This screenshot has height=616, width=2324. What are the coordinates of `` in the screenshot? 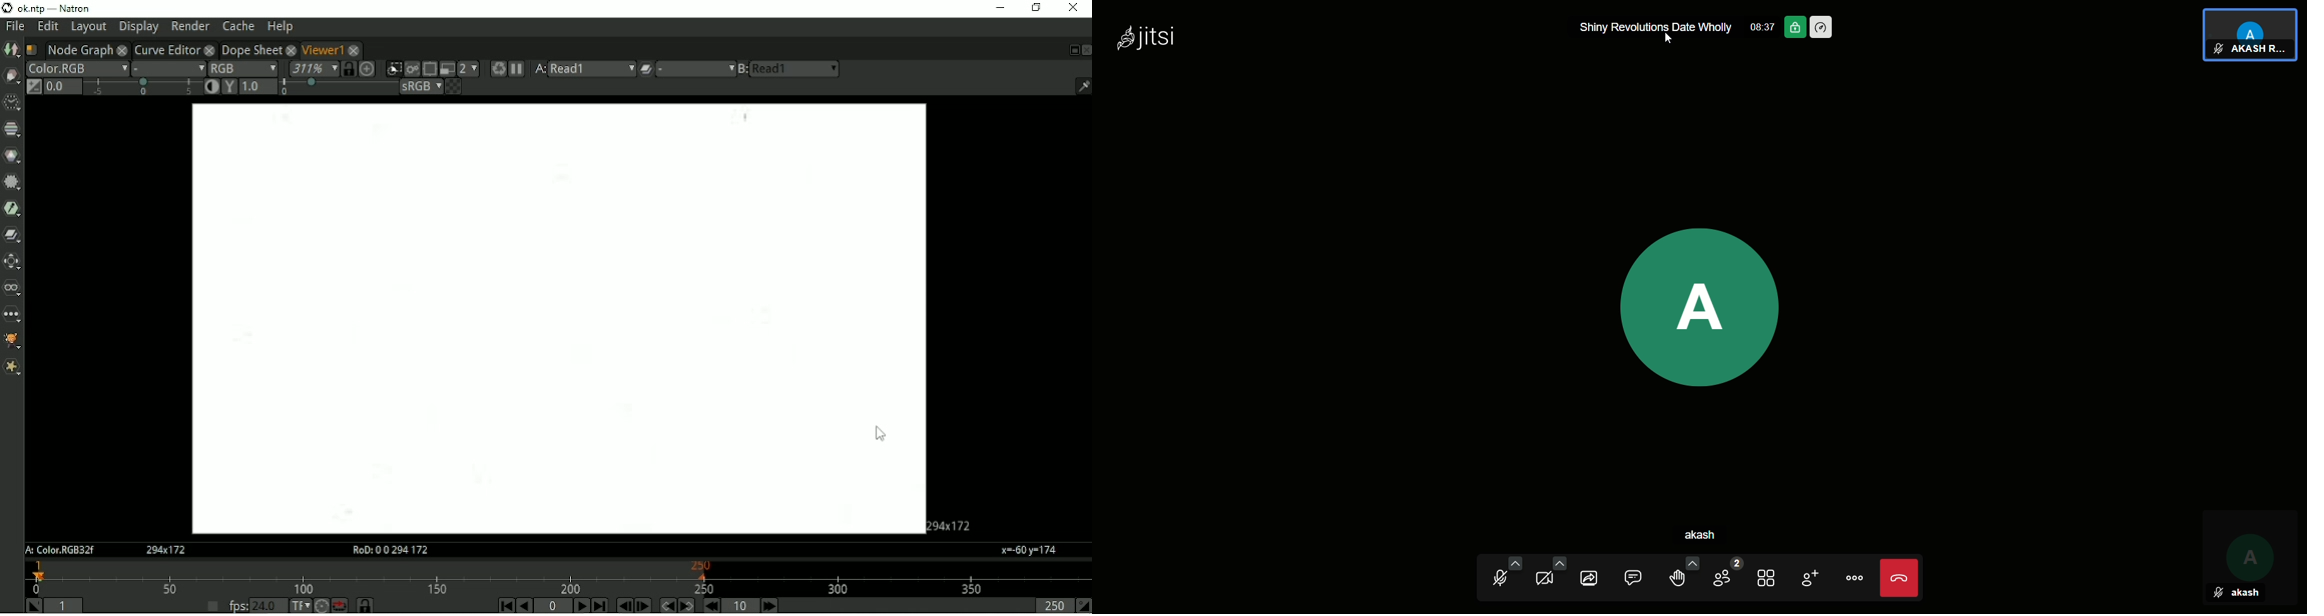 It's located at (1680, 575).